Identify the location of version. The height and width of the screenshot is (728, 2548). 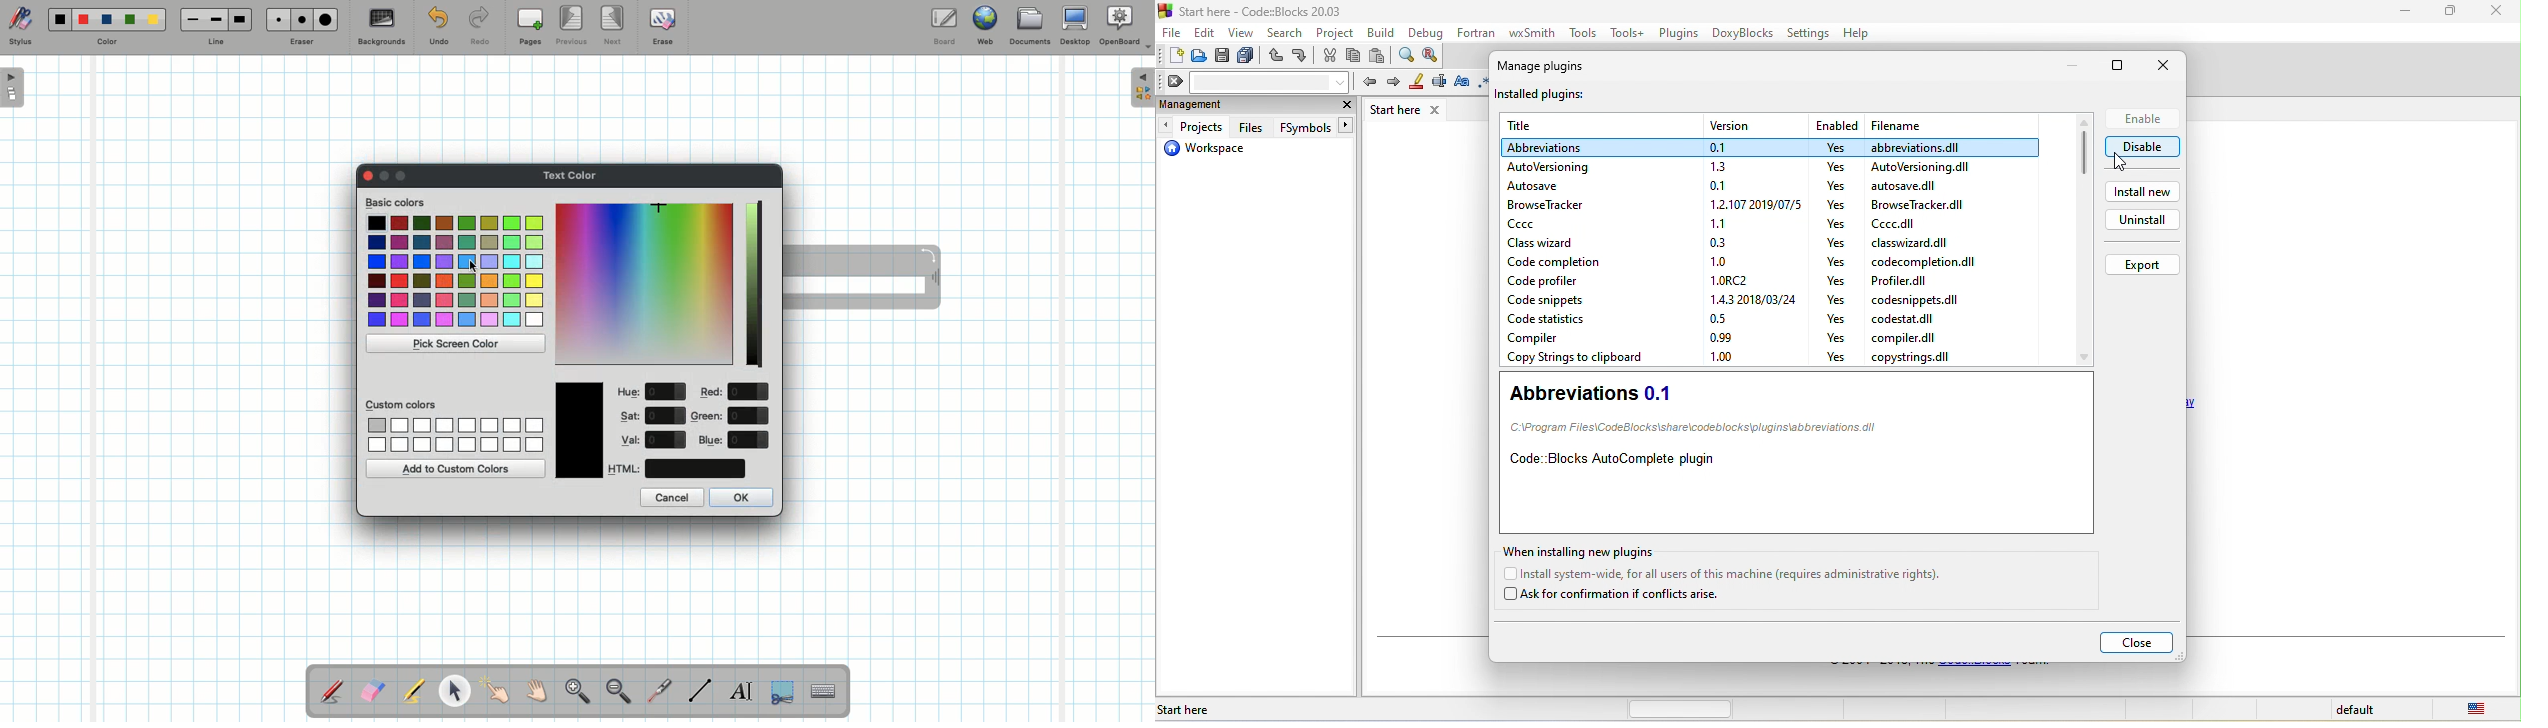
(1757, 125).